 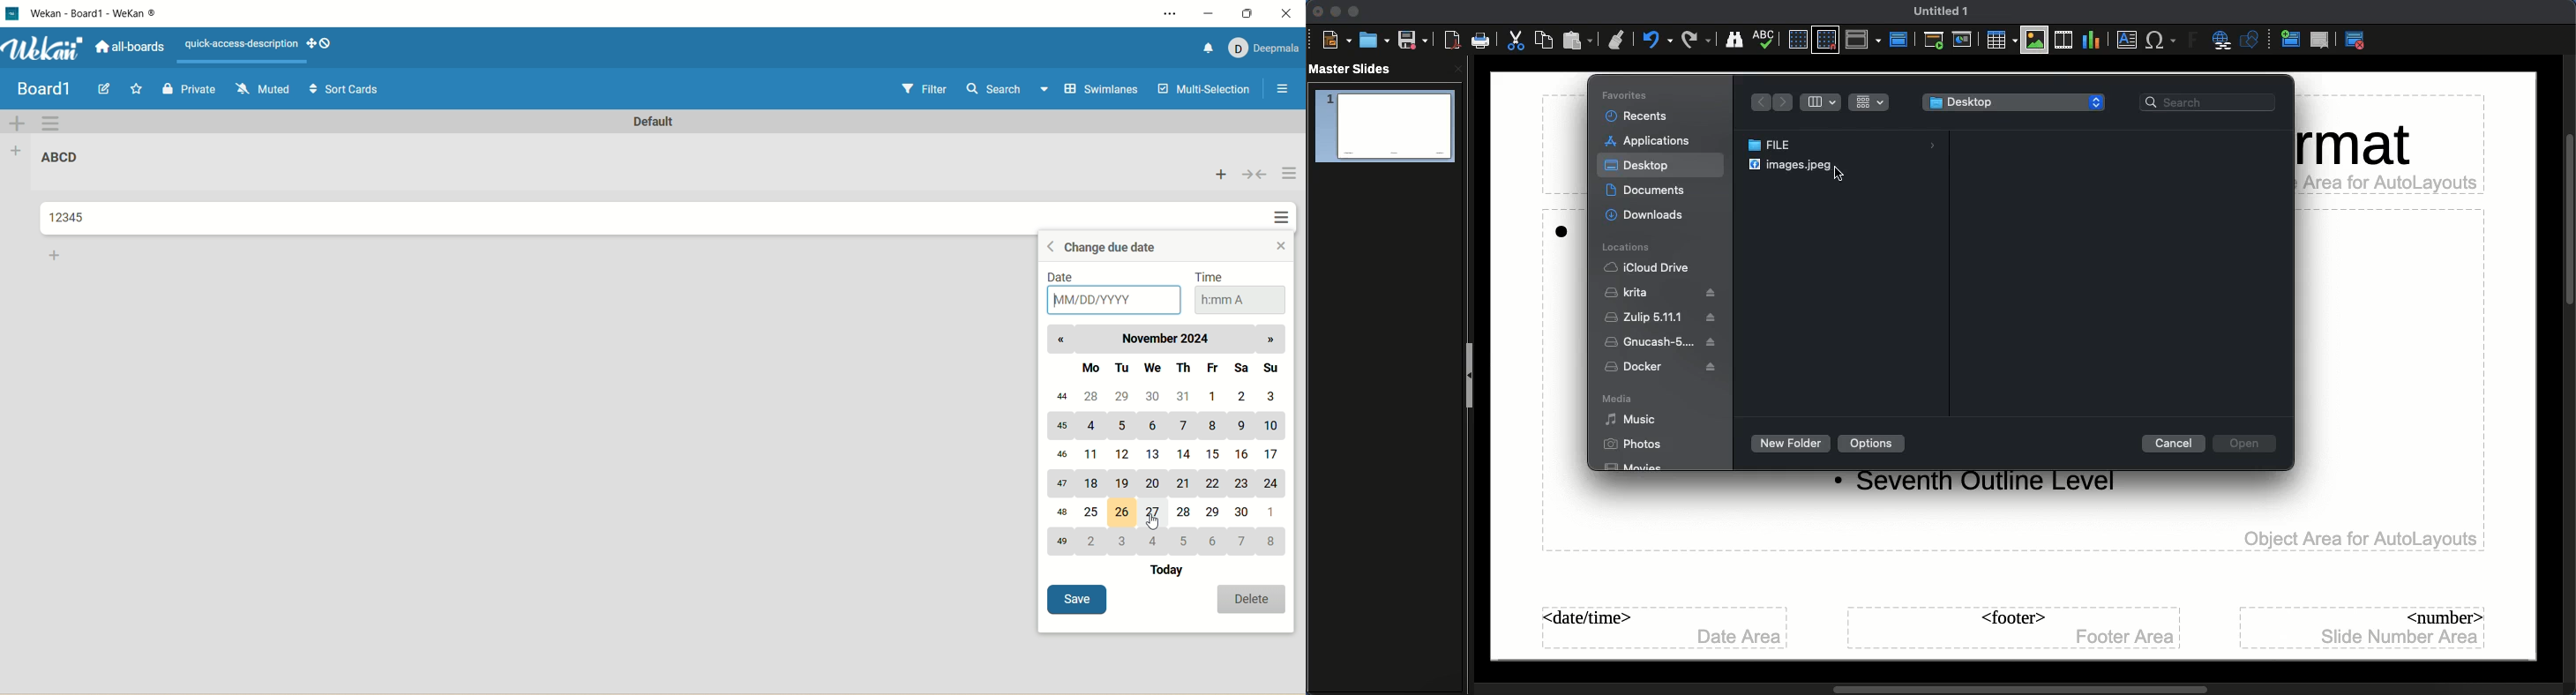 What do you see at coordinates (1784, 103) in the screenshot?
I see `Forward` at bounding box center [1784, 103].